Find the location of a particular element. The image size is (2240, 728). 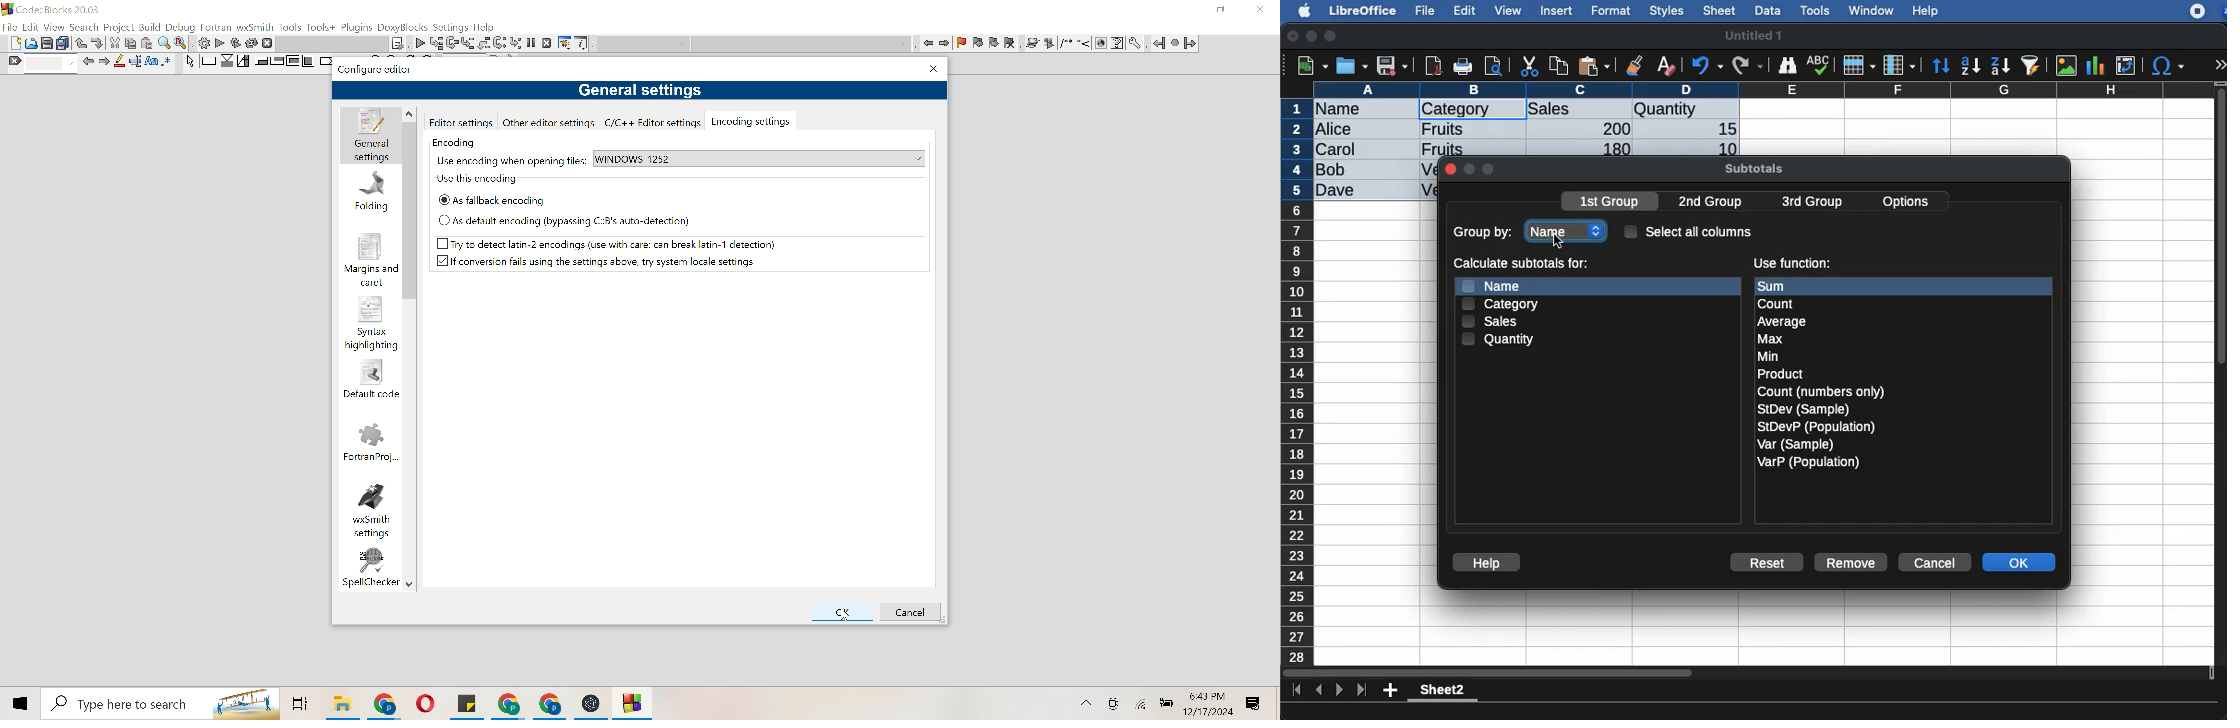

View is located at coordinates (54, 27).